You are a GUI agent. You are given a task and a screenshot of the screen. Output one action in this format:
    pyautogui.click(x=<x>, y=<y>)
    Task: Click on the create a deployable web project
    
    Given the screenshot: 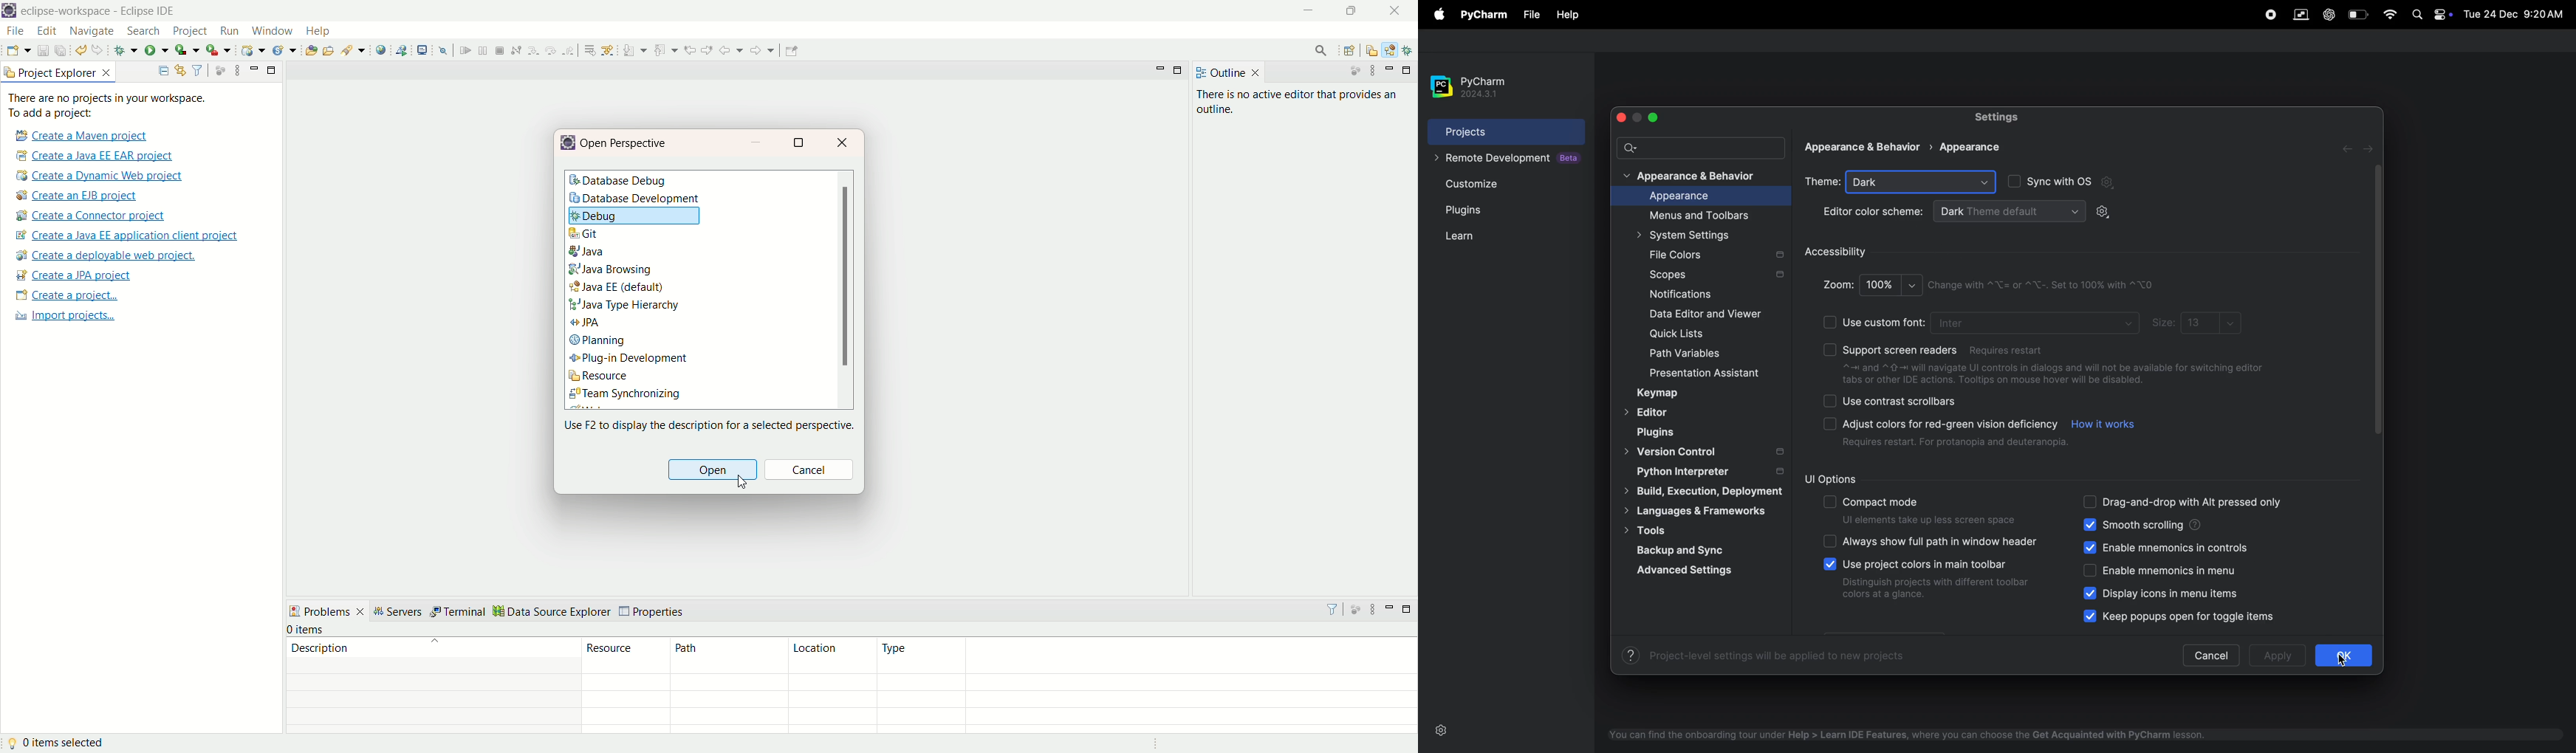 What is the action you would take?
    pyautogui.click(x=106, y=255)
    